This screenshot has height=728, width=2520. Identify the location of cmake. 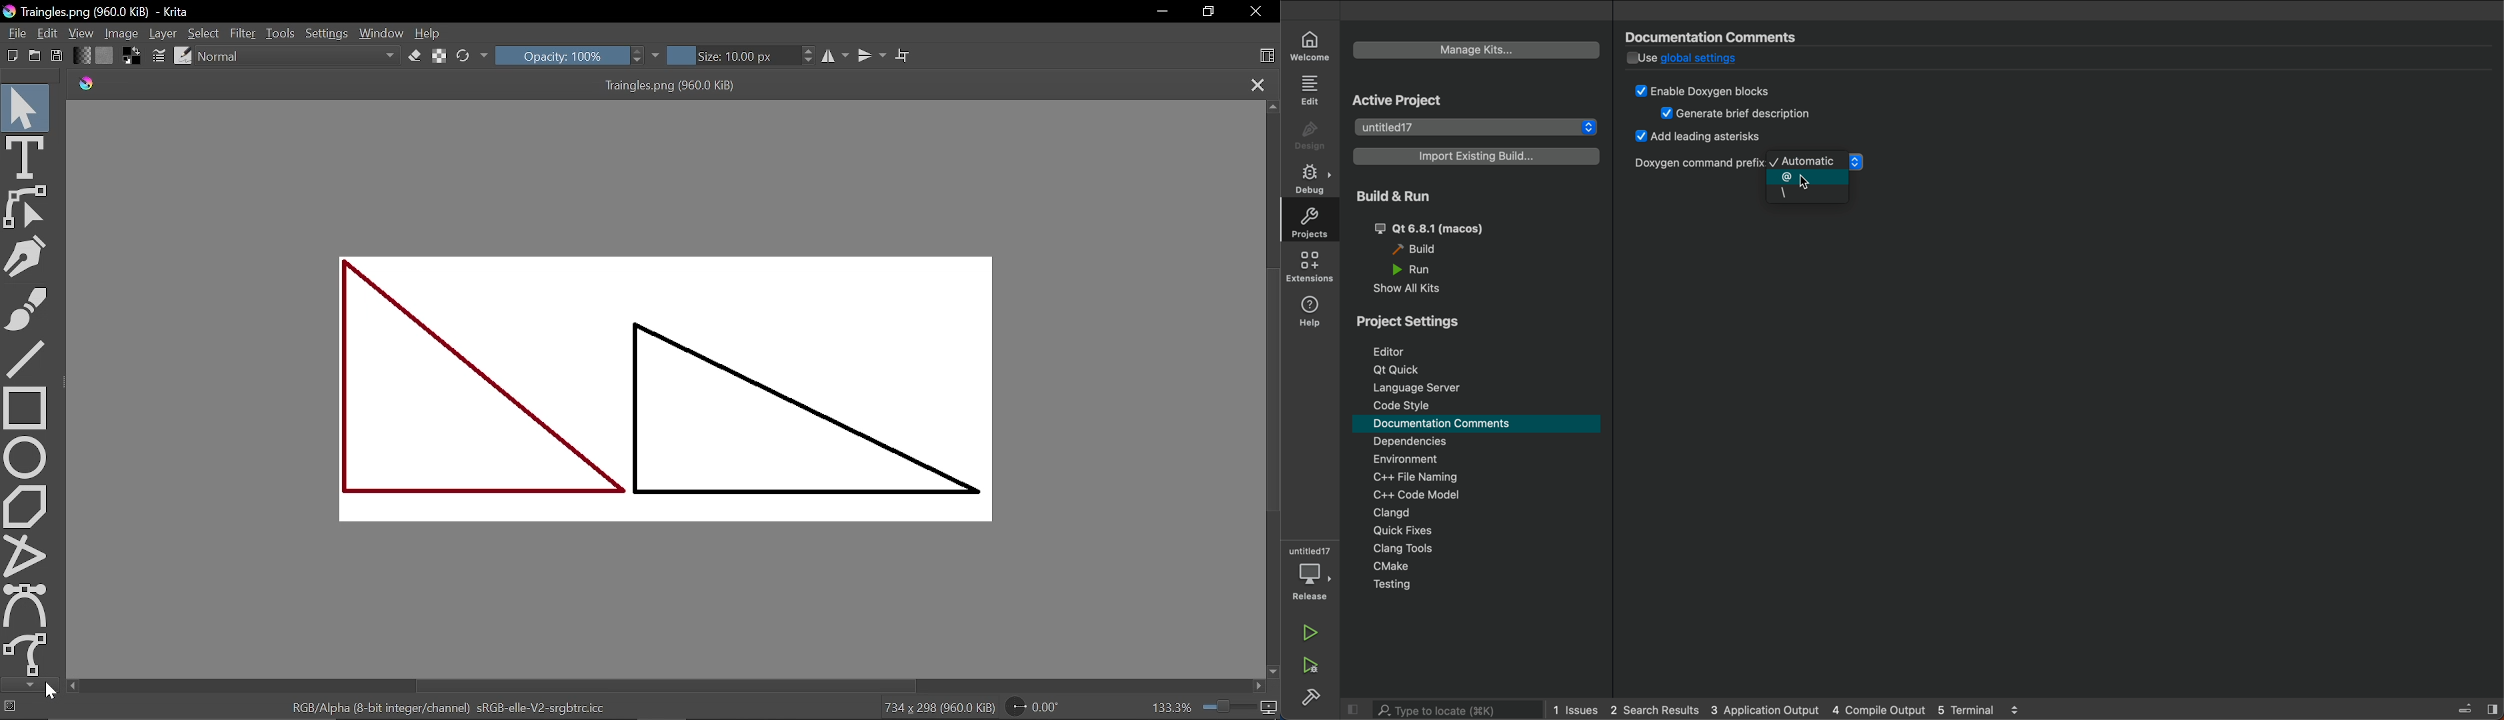
(1391, 564).